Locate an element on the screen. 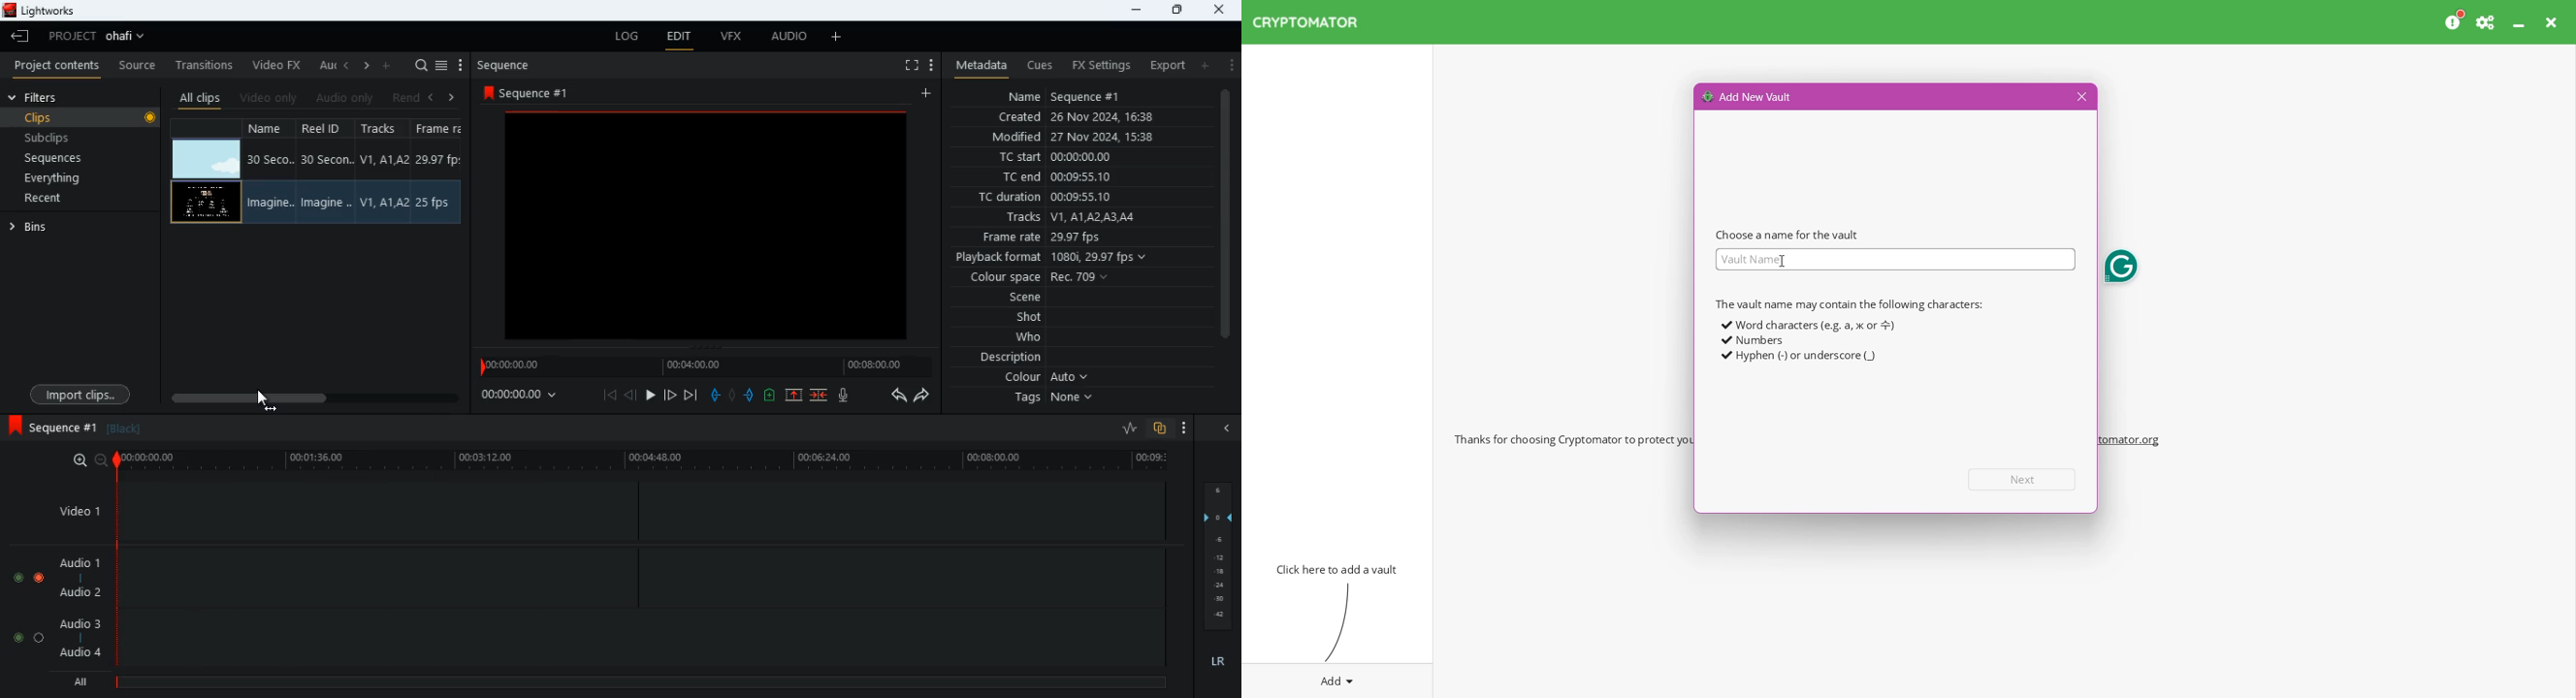 The width and height of the screenshot is (2576, 700). maximize is located at coordinates (1174, 12).